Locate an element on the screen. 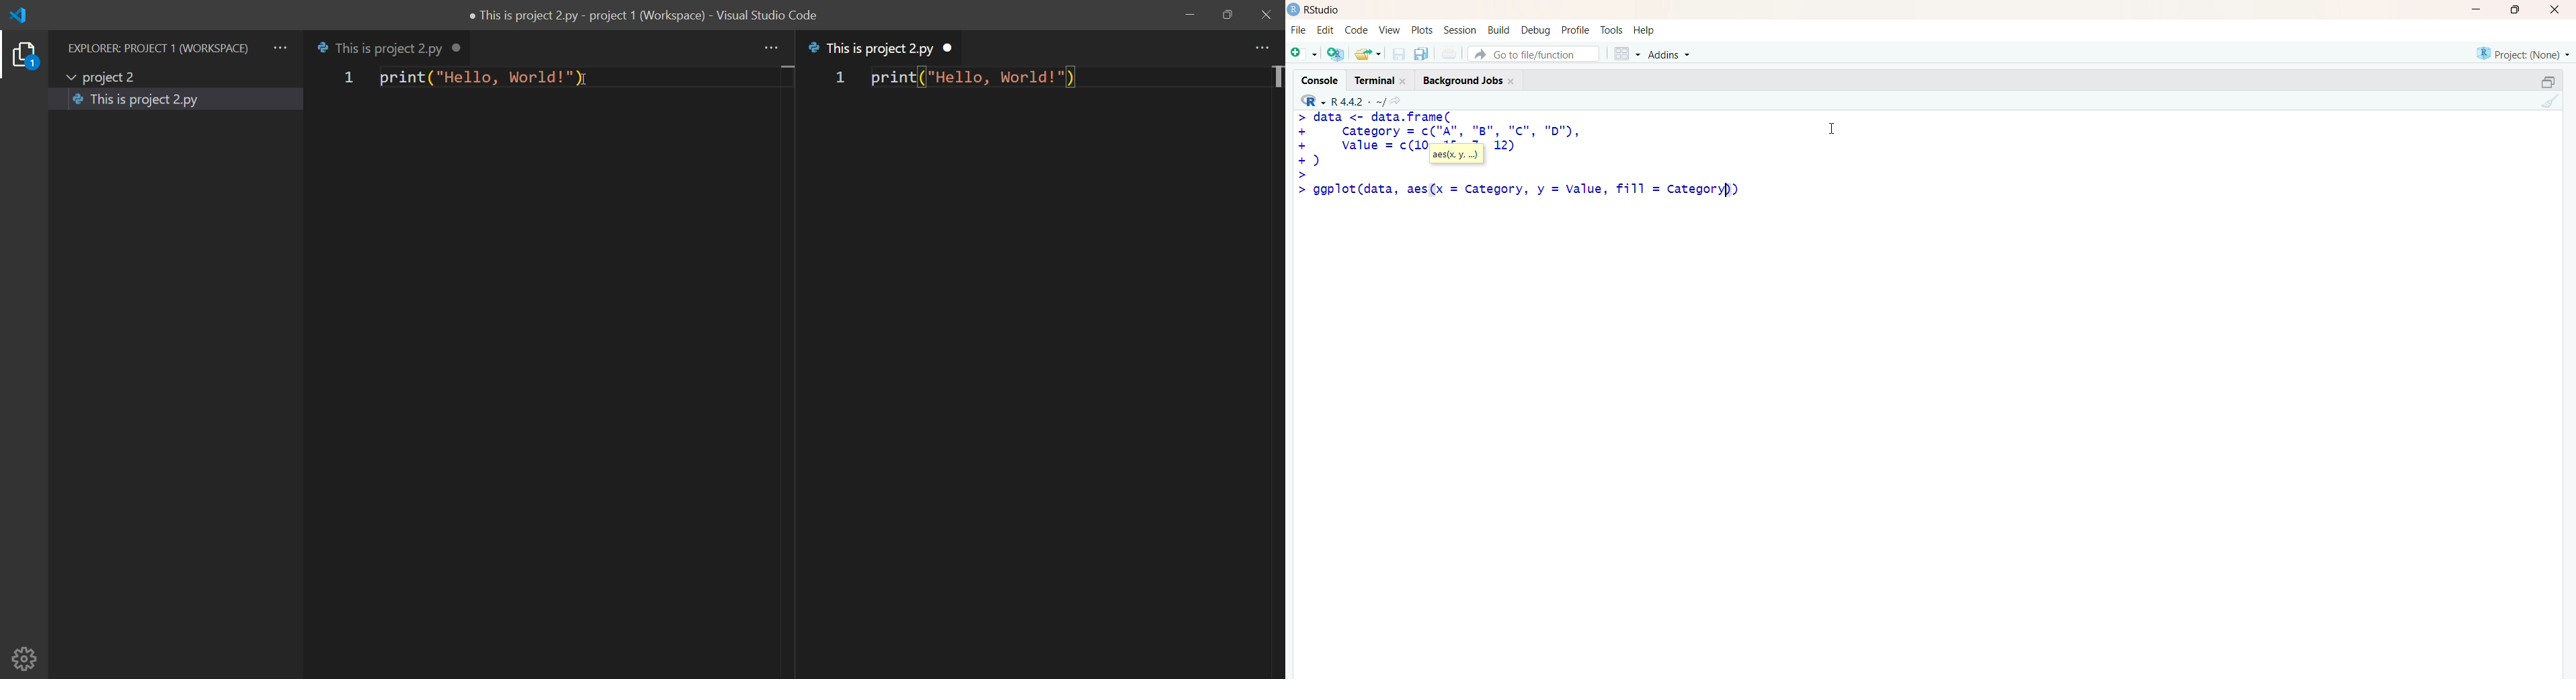 Image resolution: width=2576 pixels, height=700 pixels.  R language version - R 4.4.2 is located at coordinates (1358, 100).